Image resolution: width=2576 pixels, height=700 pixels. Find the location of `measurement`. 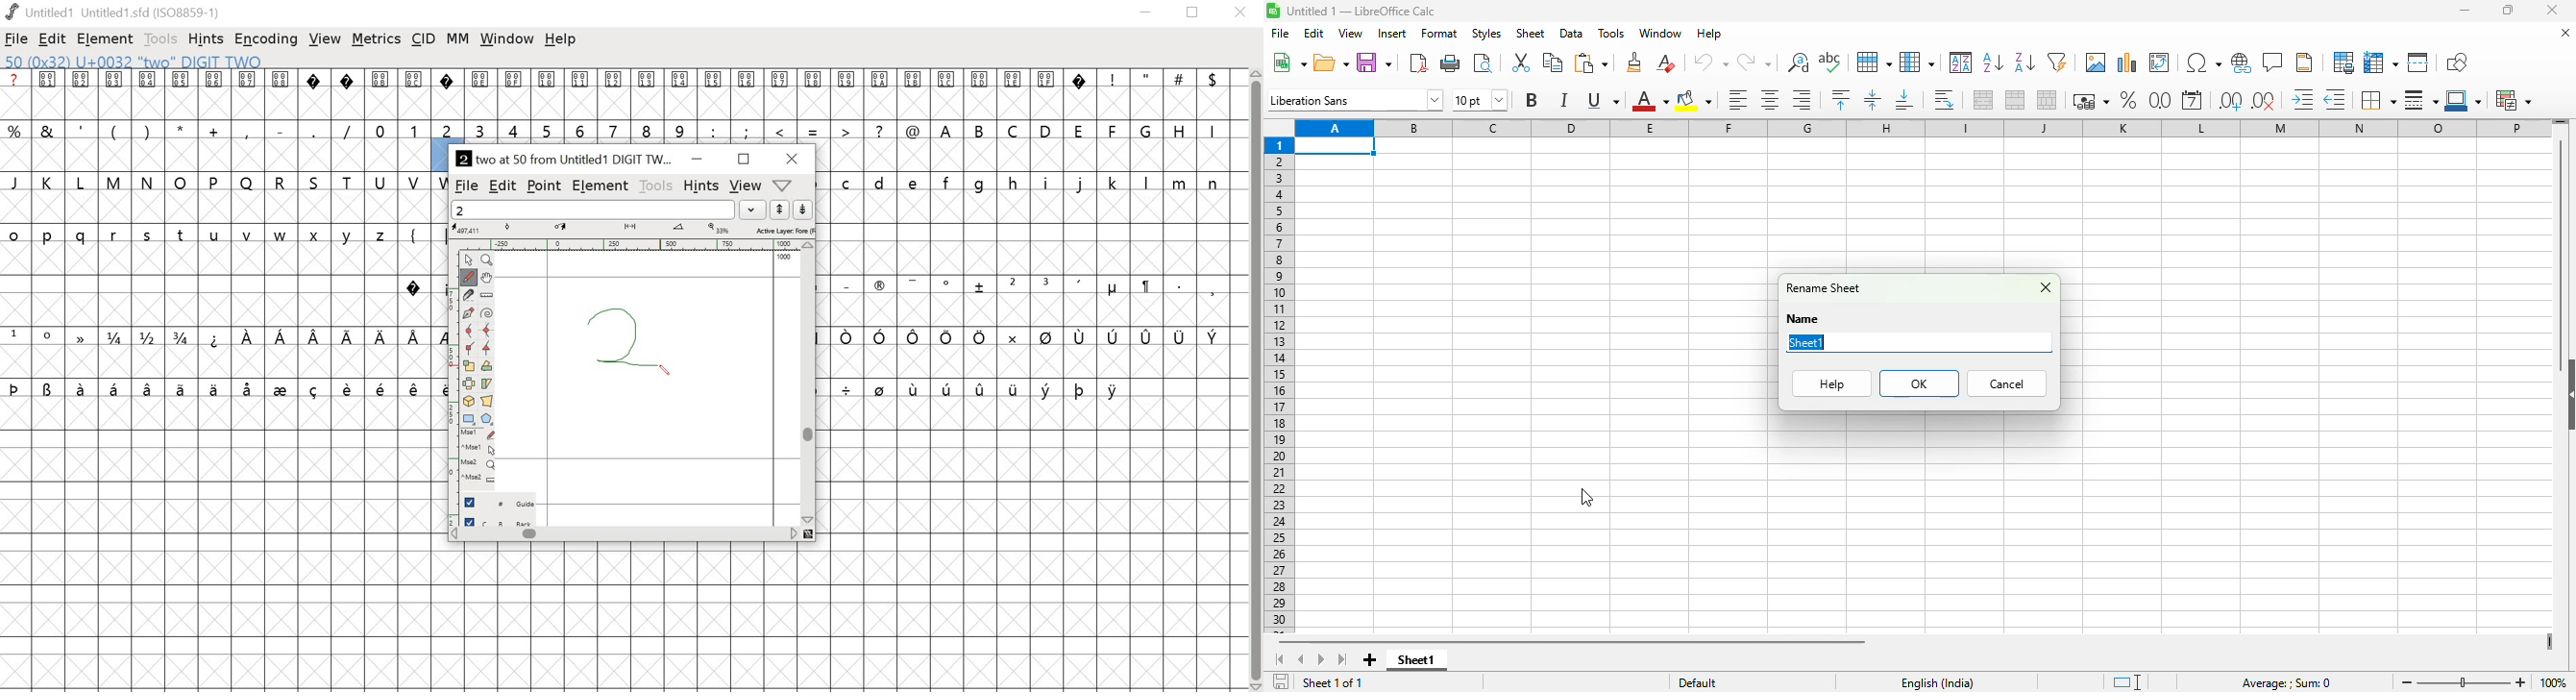

measurement is located at coordinates (631, 229).